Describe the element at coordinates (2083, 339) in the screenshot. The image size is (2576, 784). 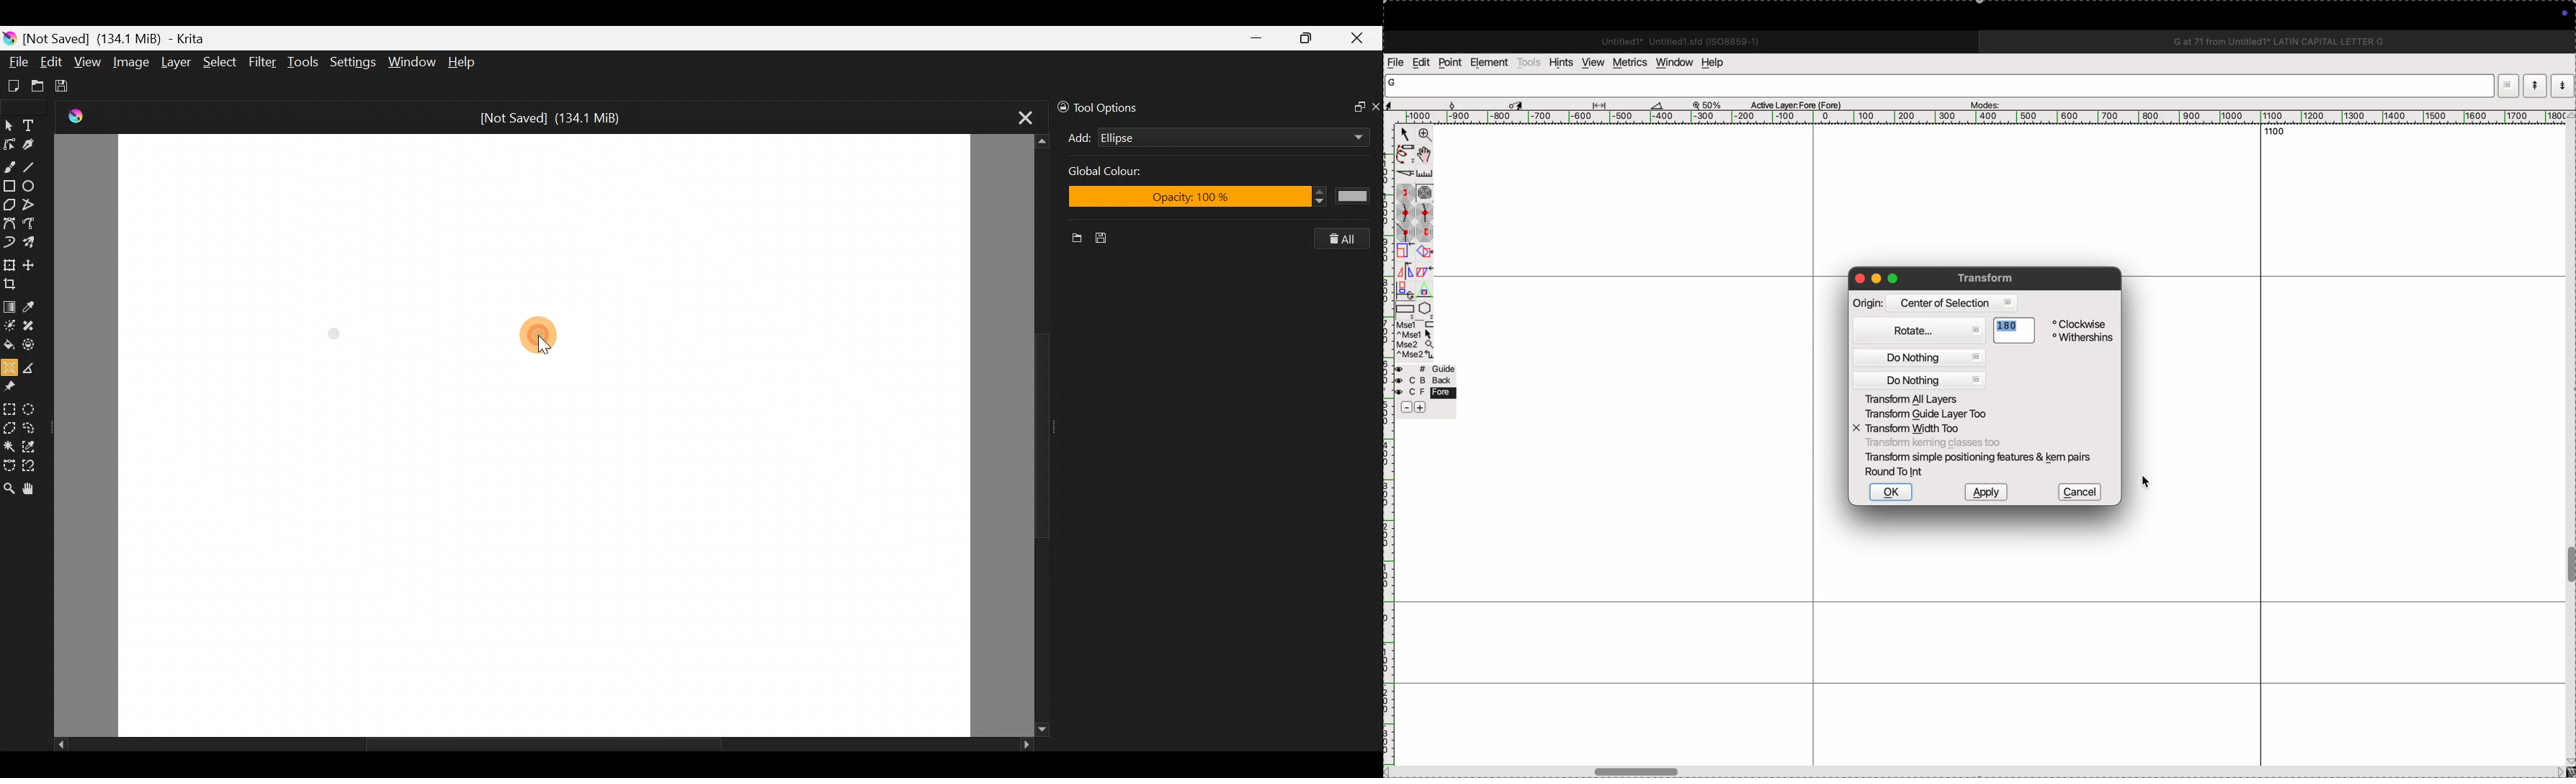
I see `Withershins` at that location.